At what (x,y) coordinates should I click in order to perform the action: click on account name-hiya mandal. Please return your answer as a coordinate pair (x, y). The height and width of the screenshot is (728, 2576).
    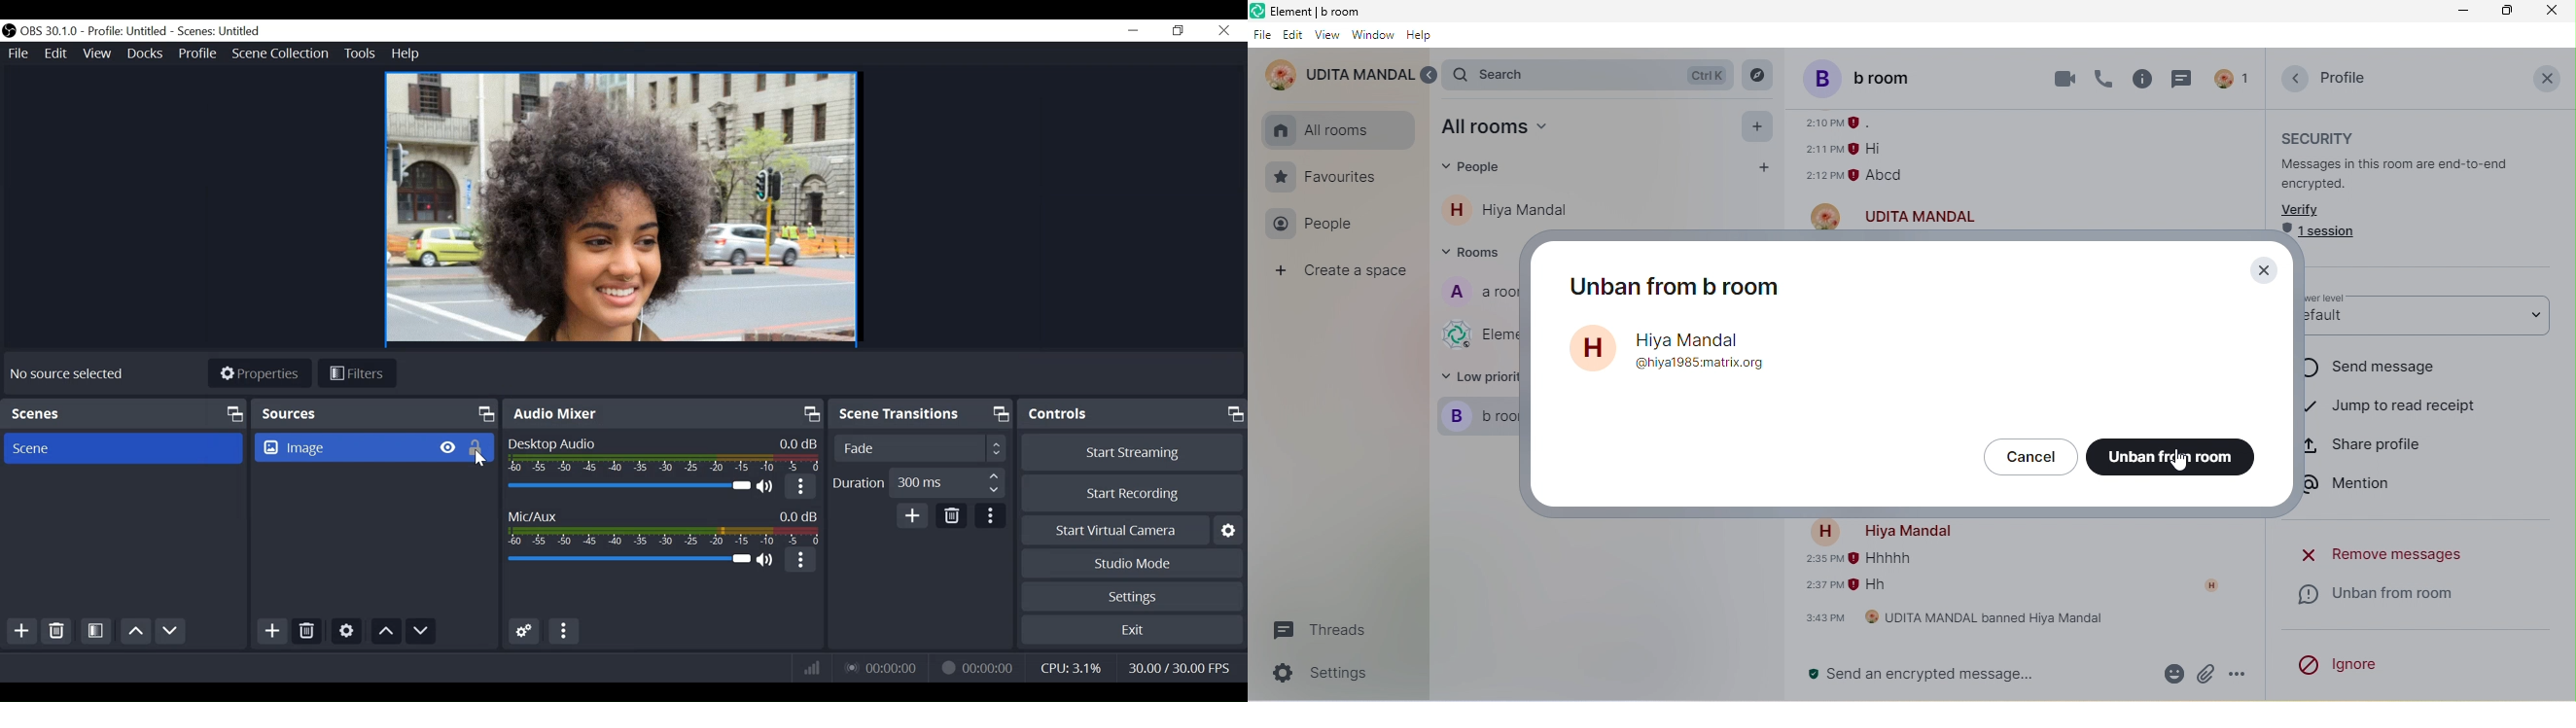
    Looking at the image, I should click on (1892, 530).